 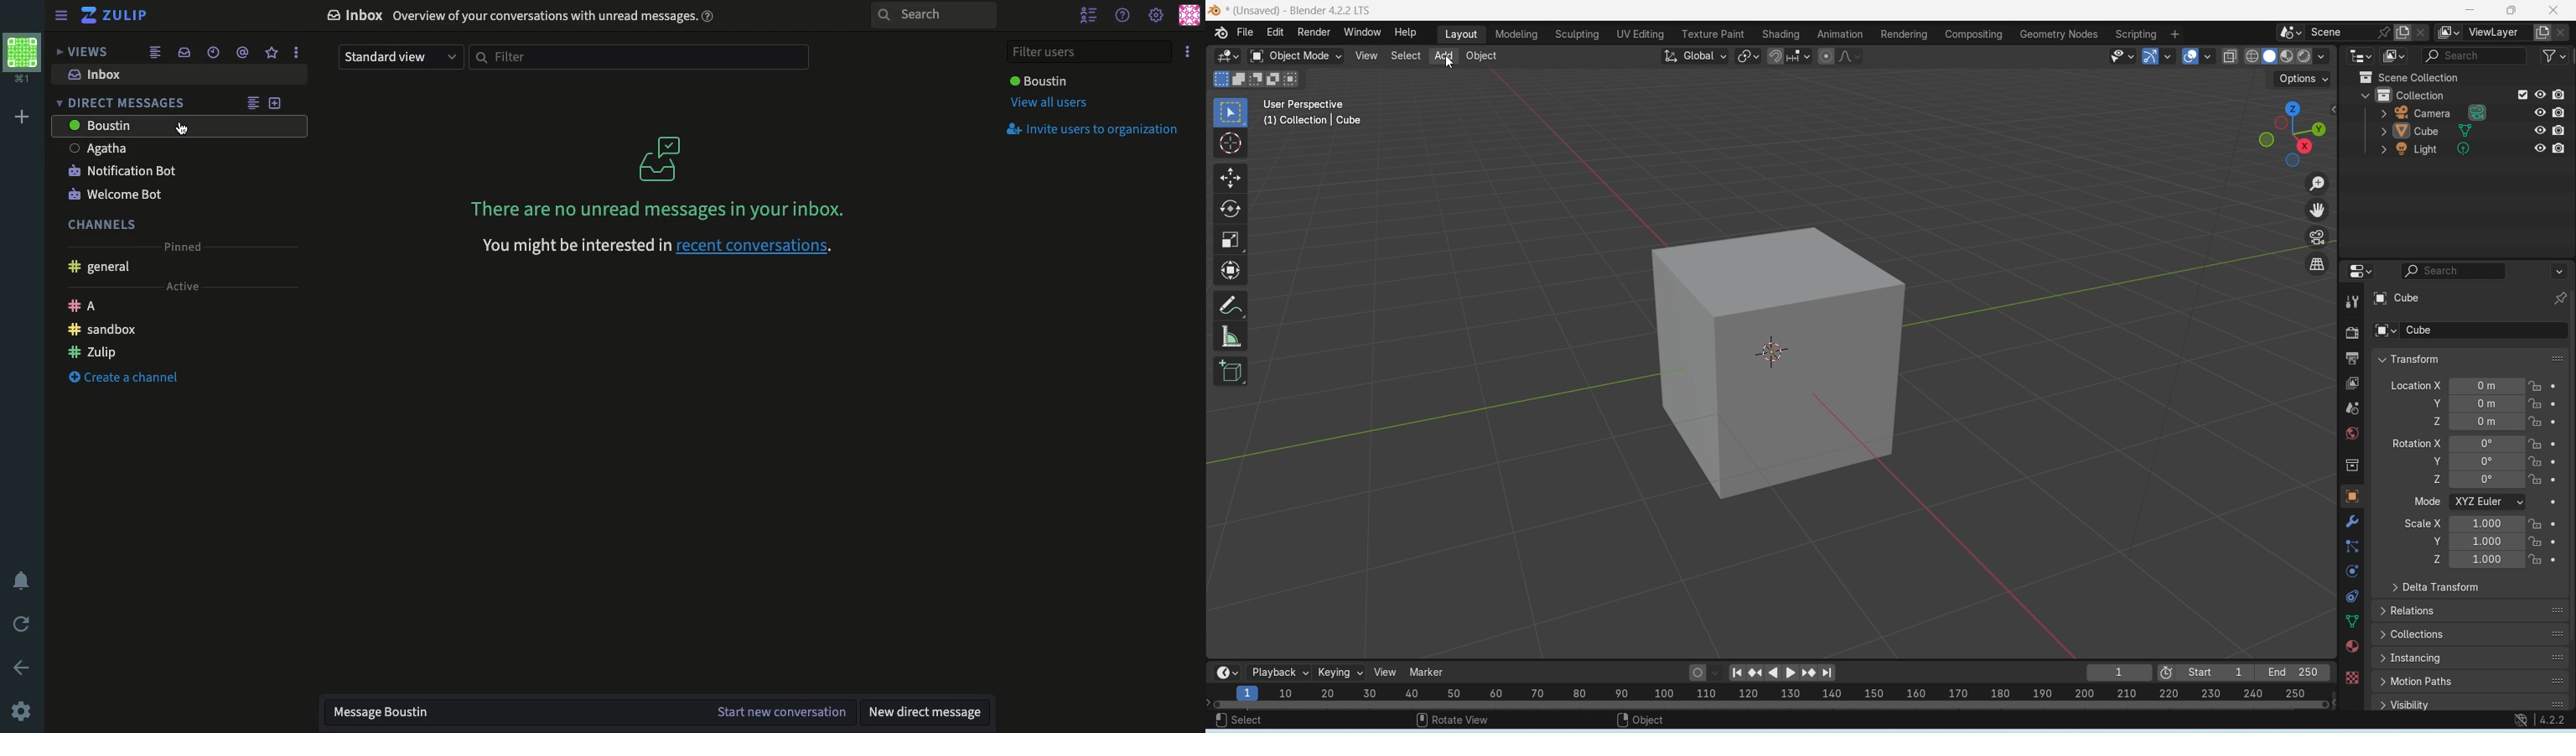 I want to click on Cube sub layer, so click(x=2466, y=329).